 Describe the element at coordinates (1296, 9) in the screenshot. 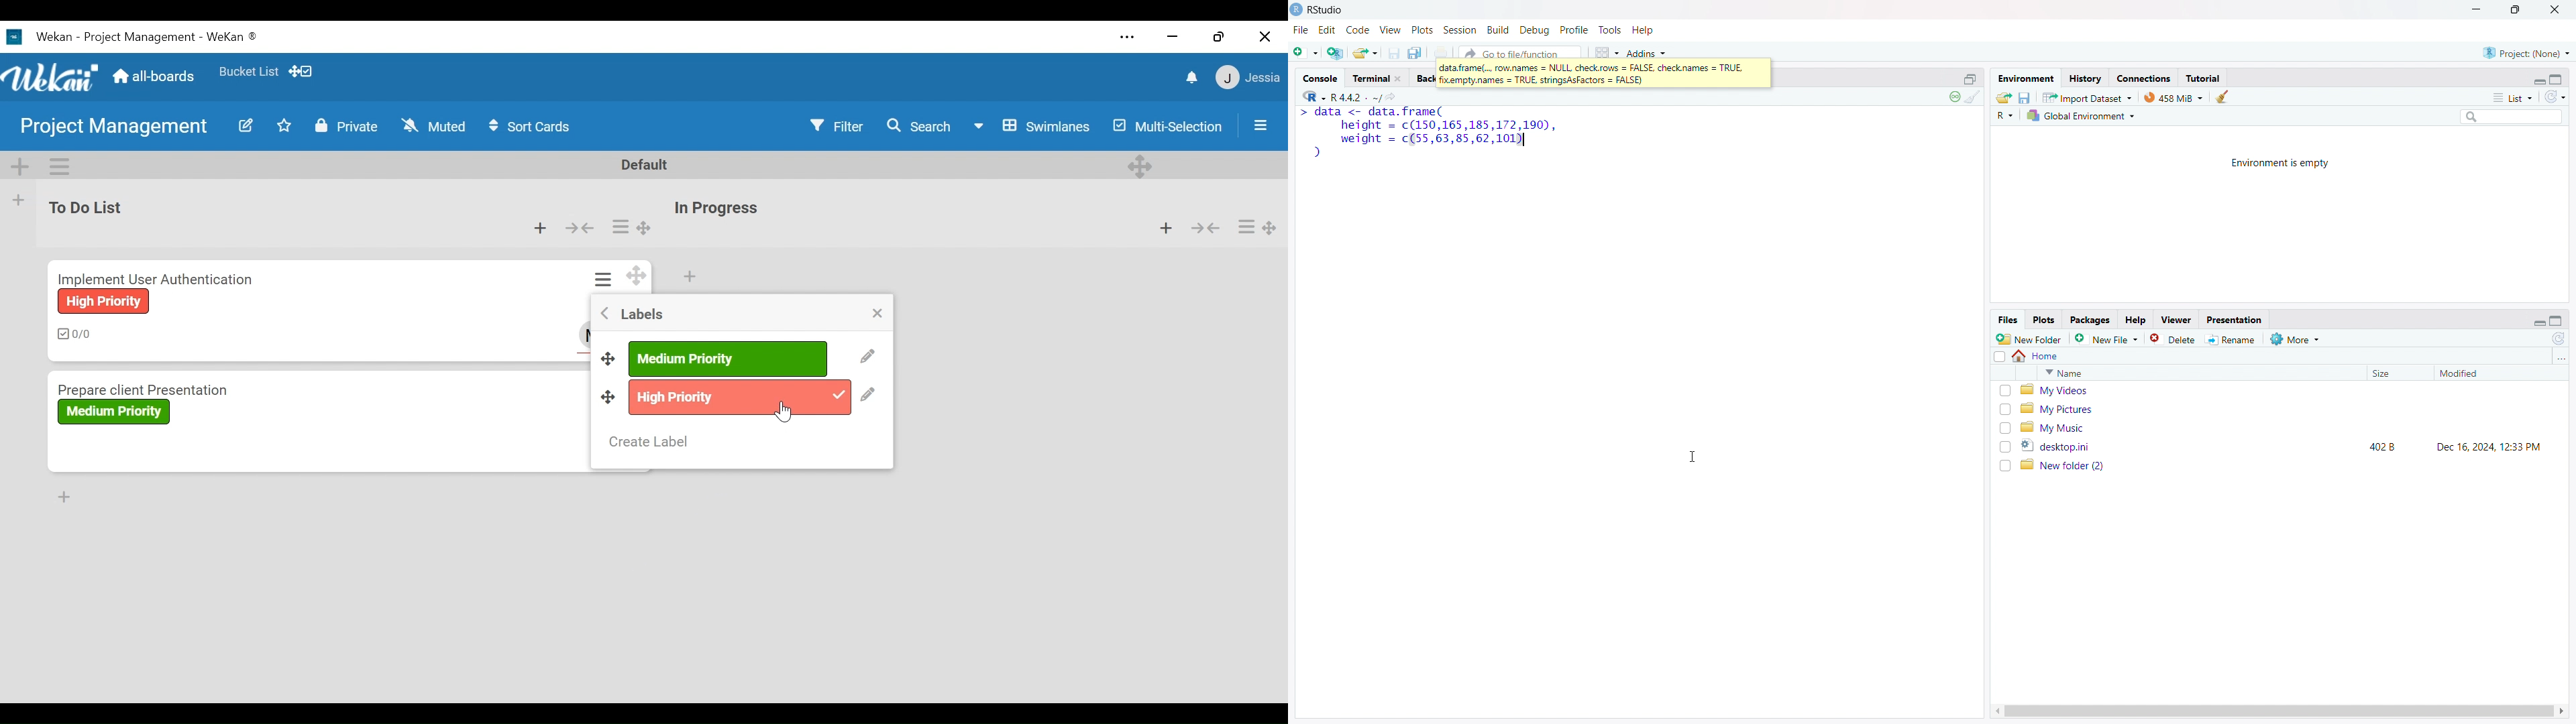

I see `rstudio logo` at that location.